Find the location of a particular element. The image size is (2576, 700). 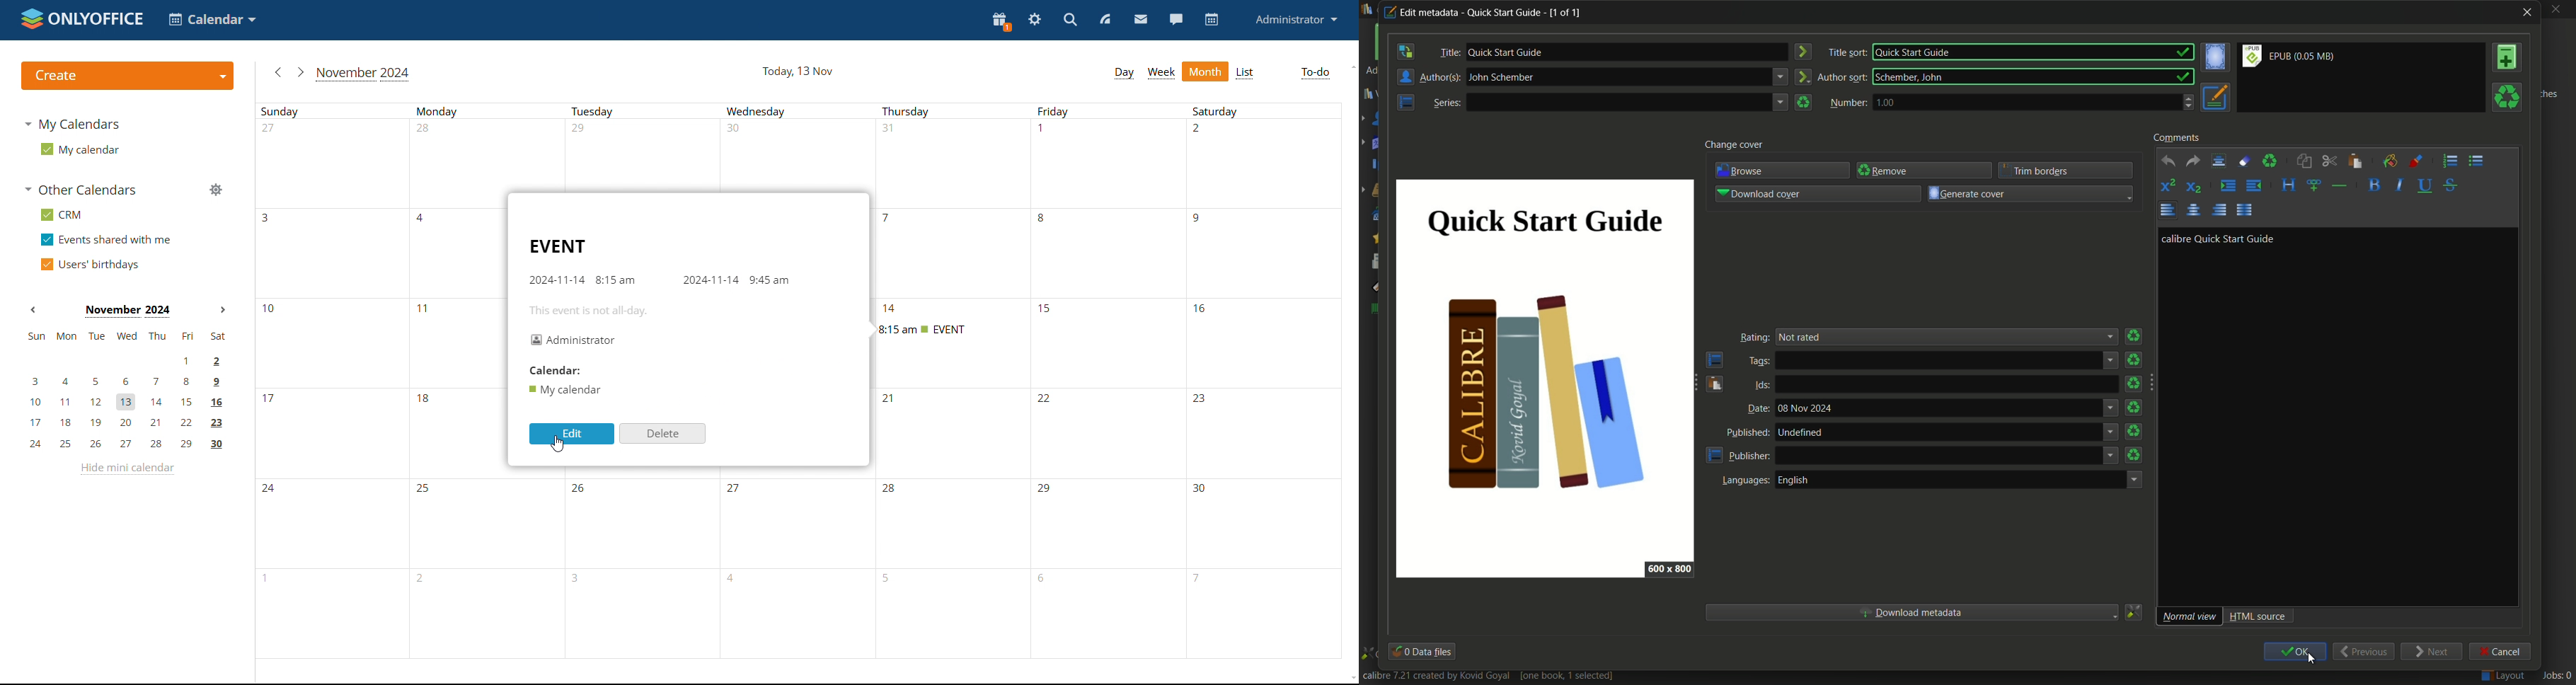

unallocated time slots is located at coordinates (384, 347).